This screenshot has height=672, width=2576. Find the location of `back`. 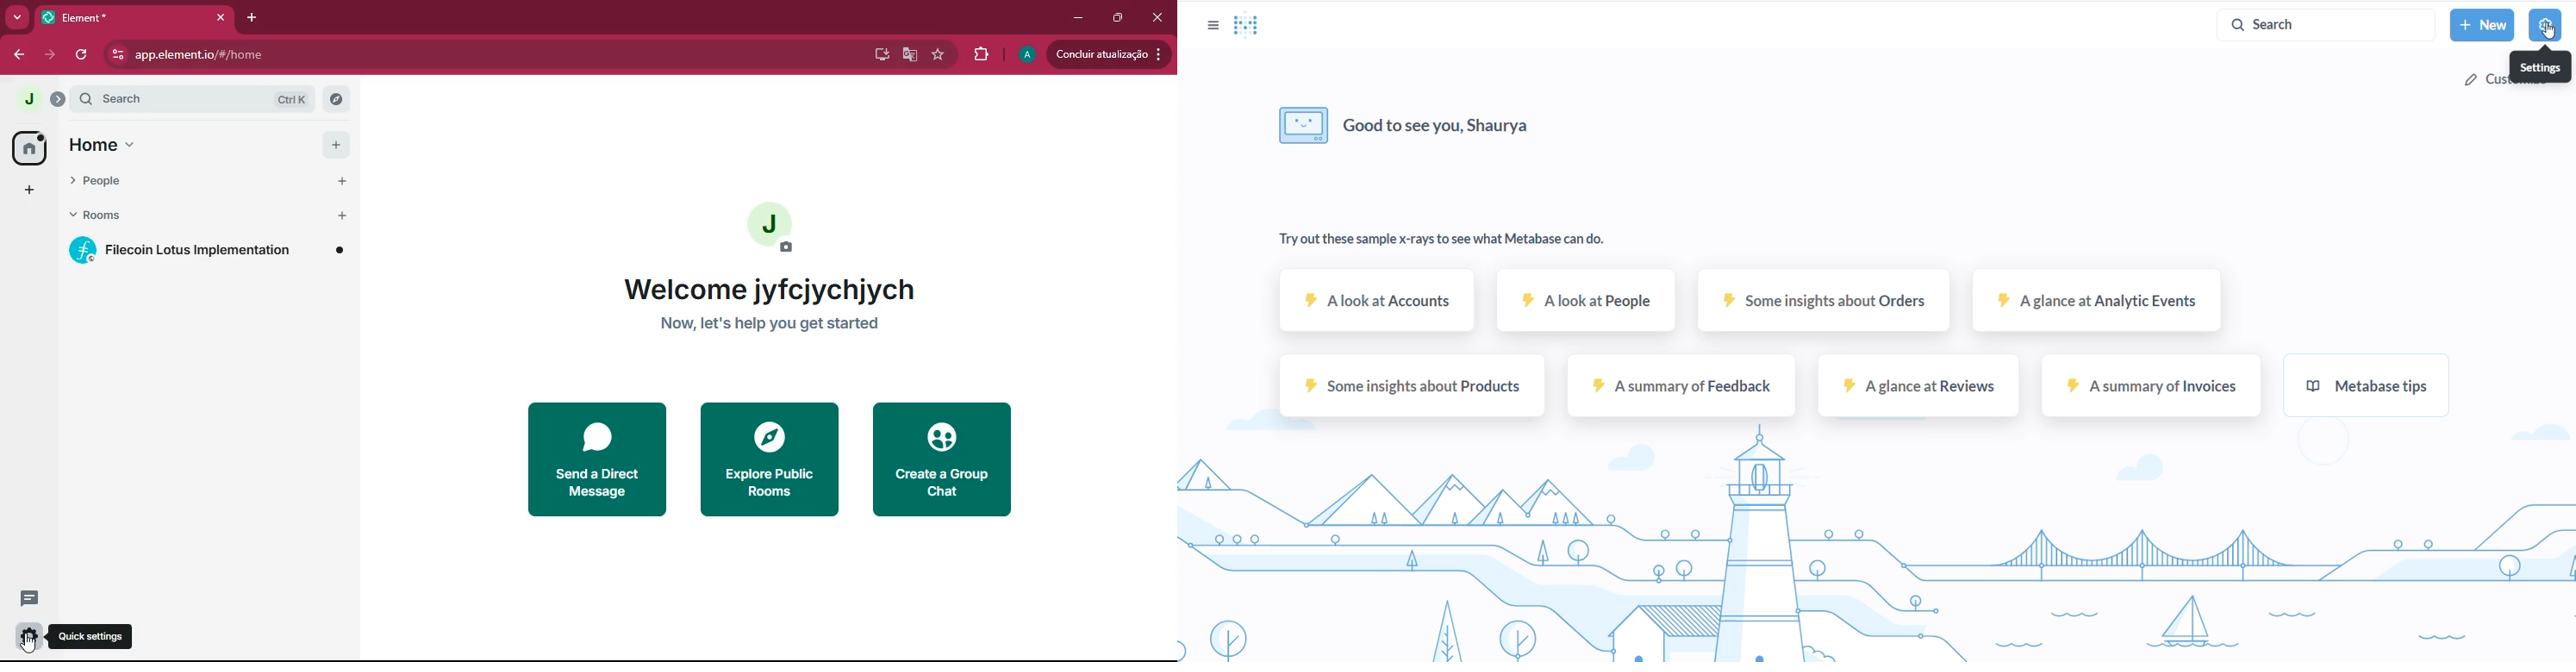

back is located at coordinates (14, 56).